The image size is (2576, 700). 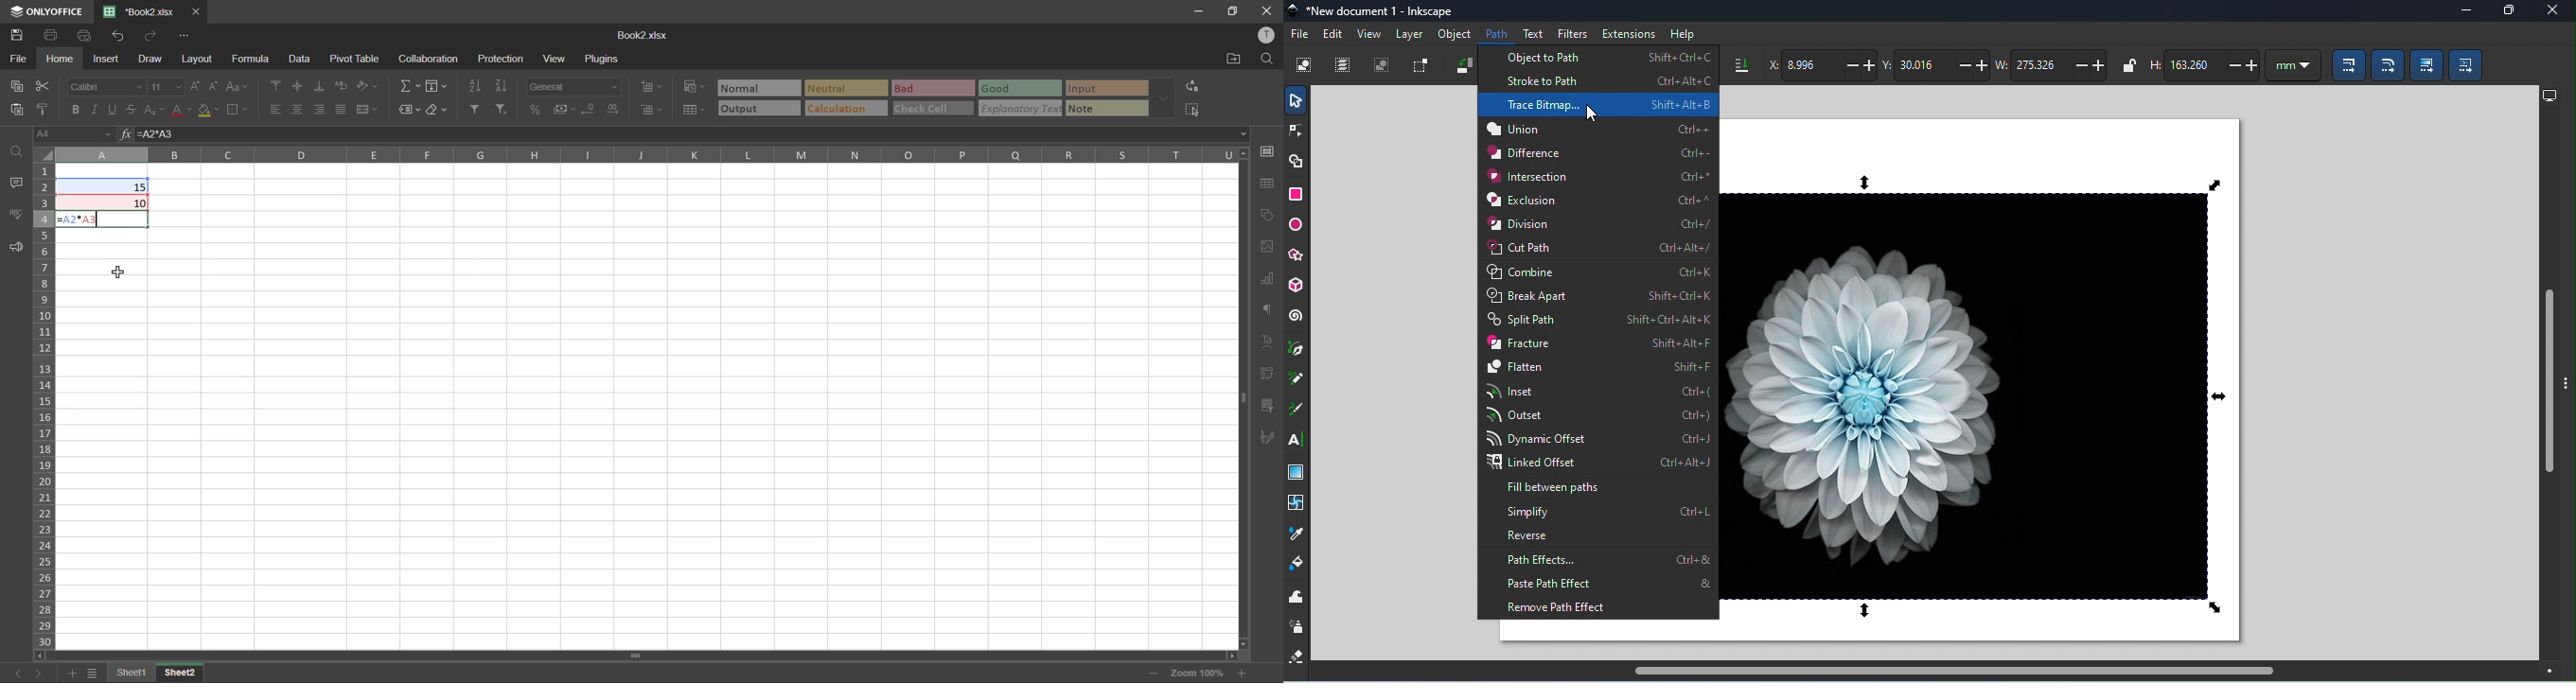 I want to click on Fracture, so click(x=1597, y=342).